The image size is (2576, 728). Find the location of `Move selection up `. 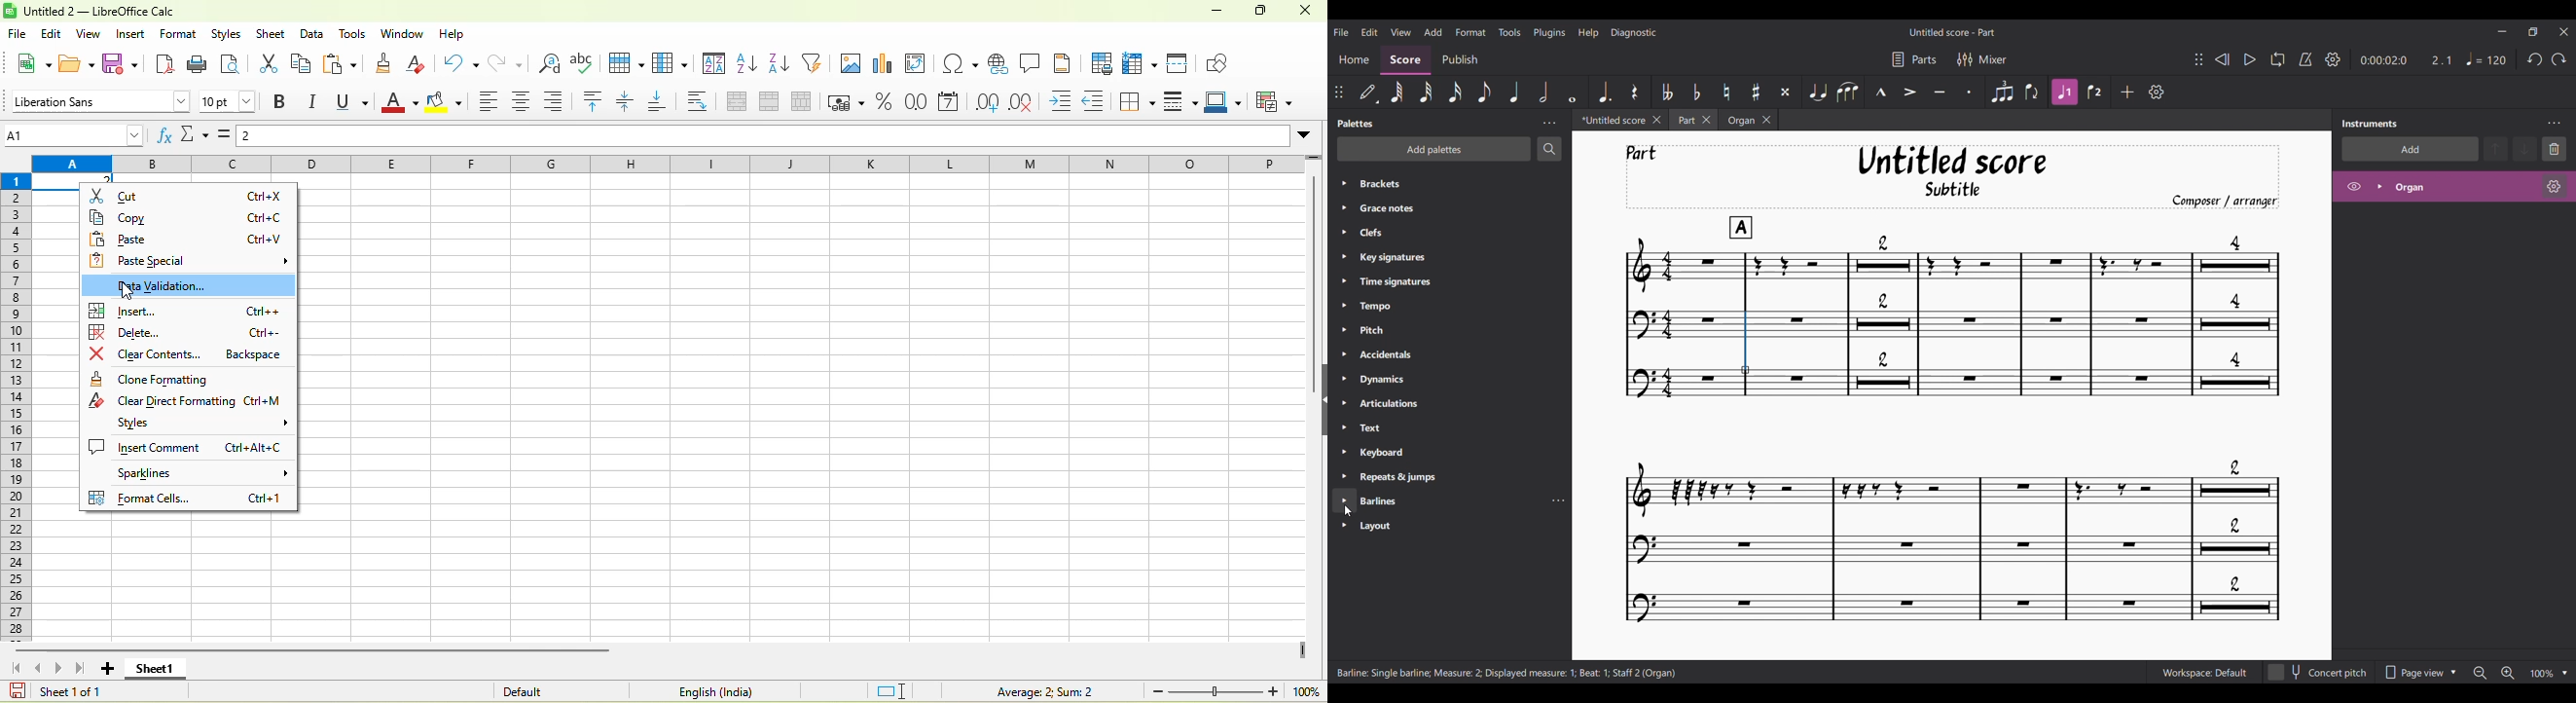

Move selection up  is located at coordinates (2496, 148).